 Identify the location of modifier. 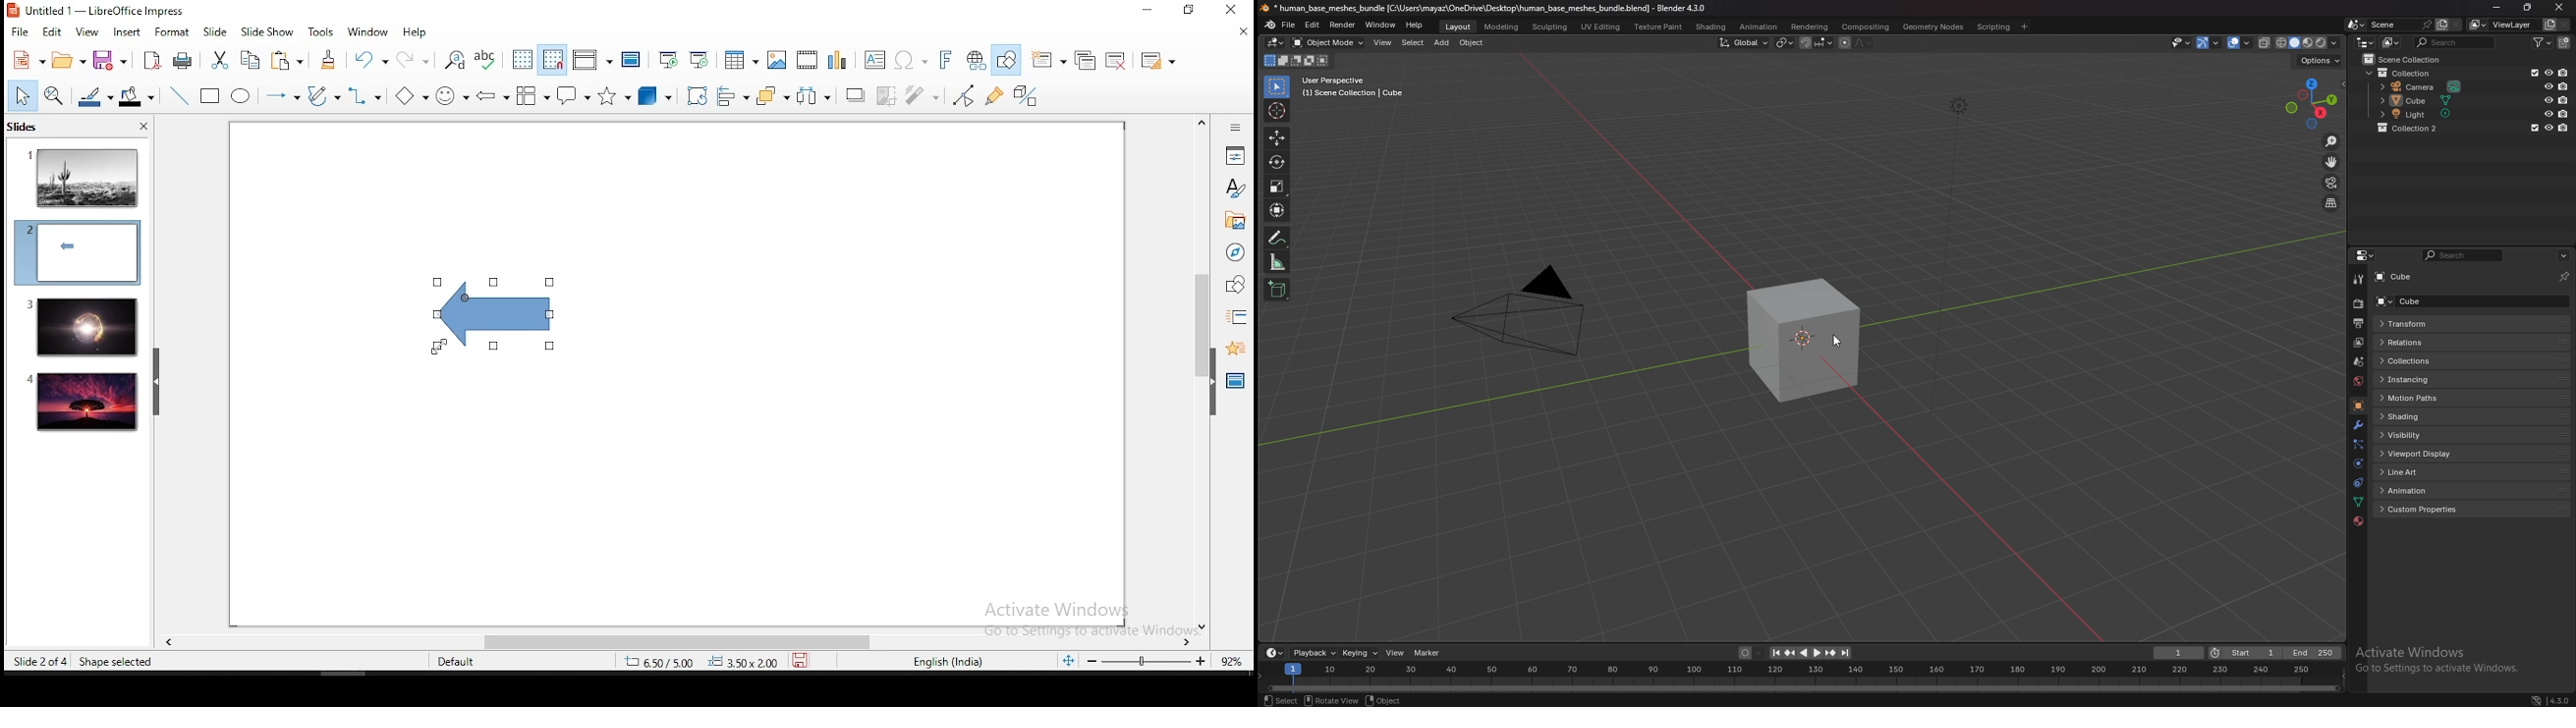
(2358, 426).